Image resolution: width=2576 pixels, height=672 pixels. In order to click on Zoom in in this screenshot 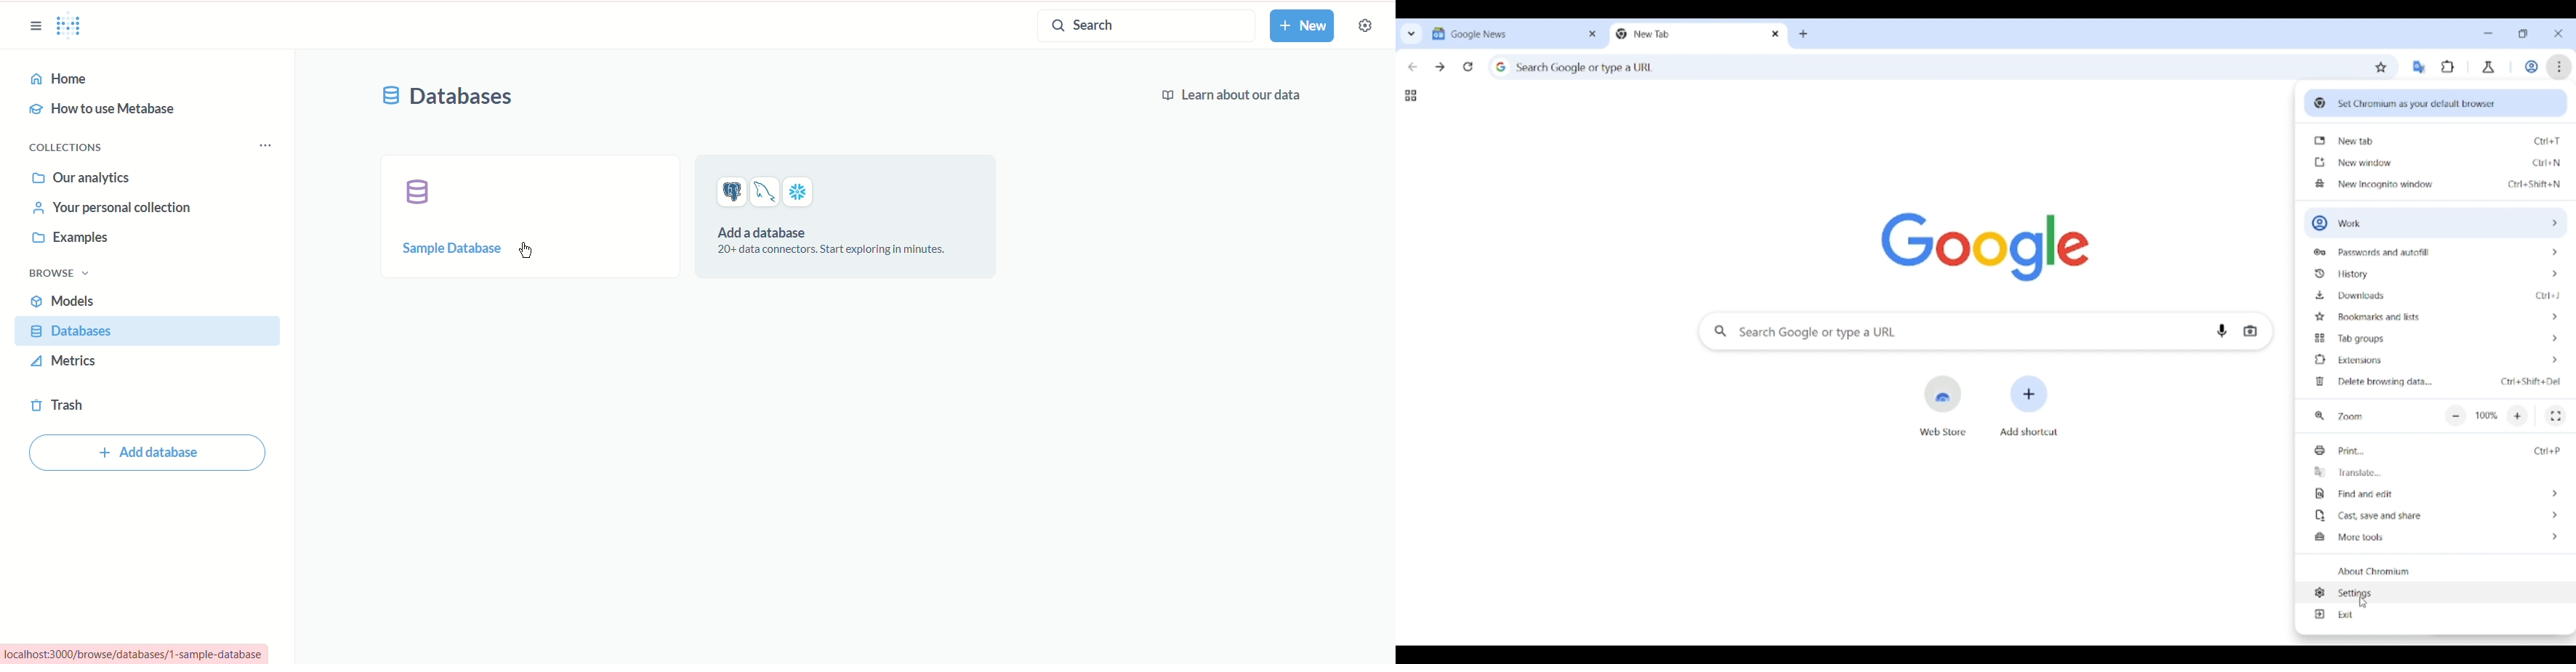, I will do `click(2518, 416)`.